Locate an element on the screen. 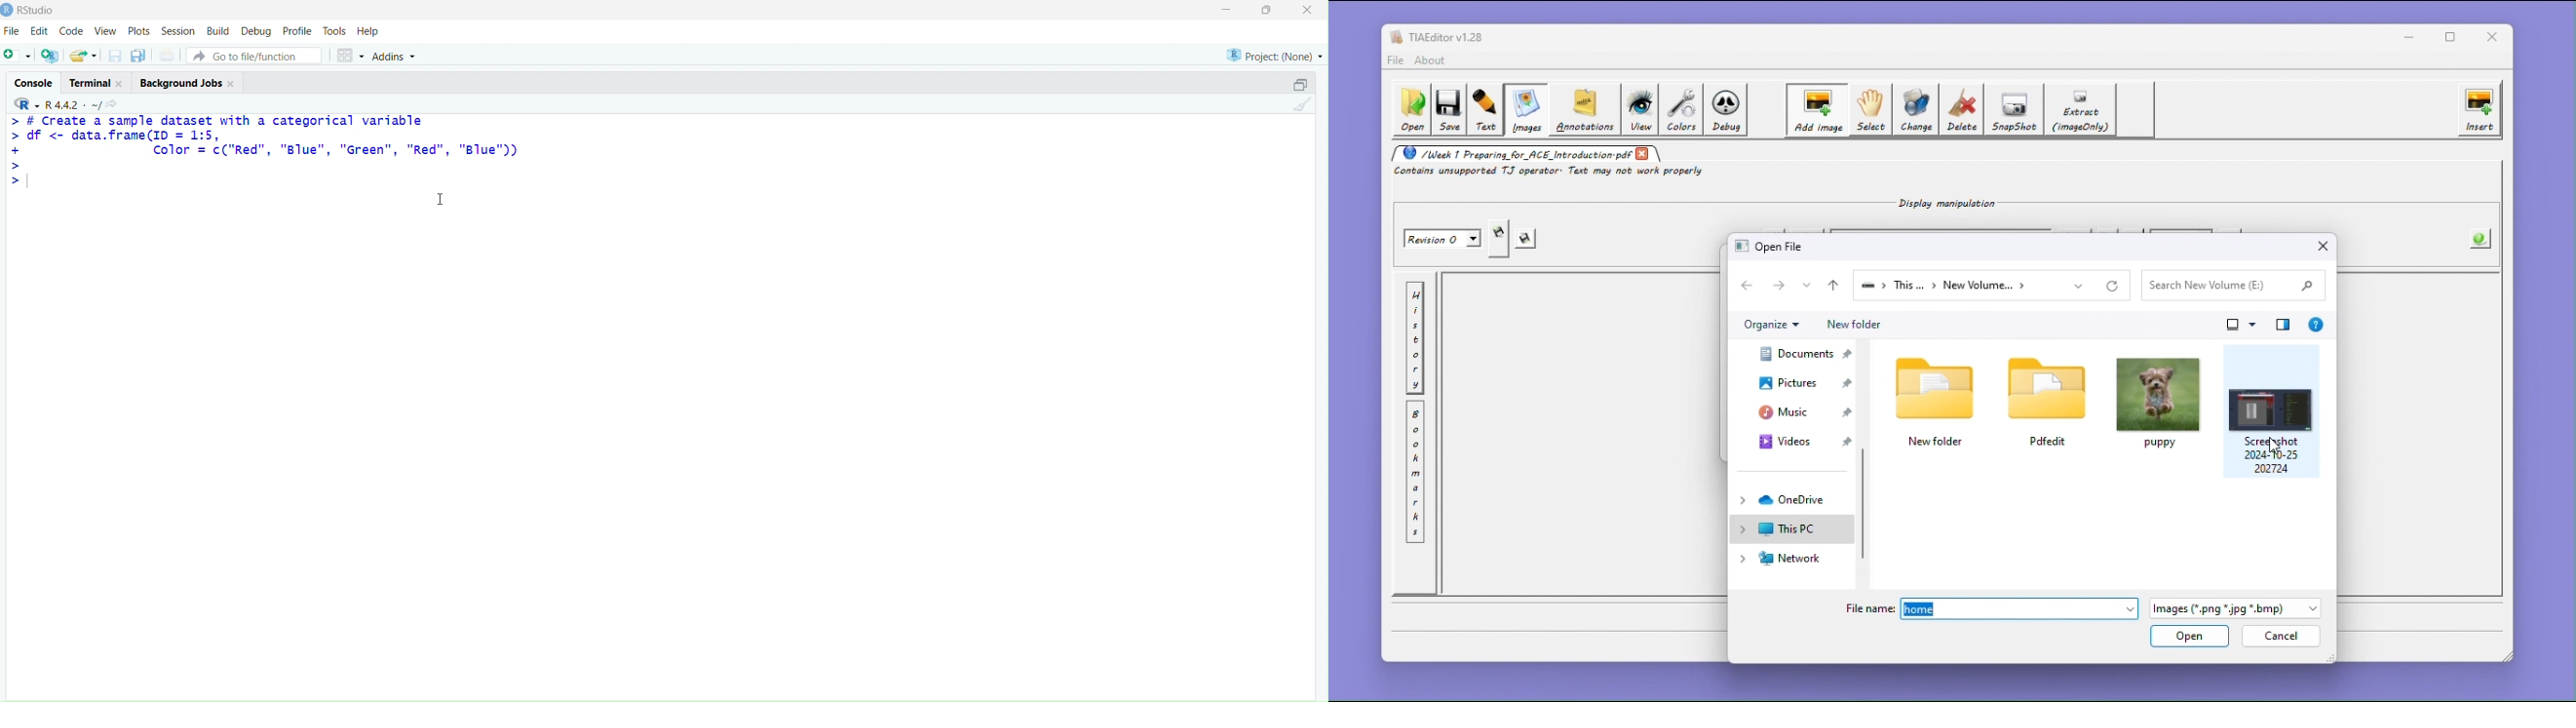  file is located at coordinates (12, 31).